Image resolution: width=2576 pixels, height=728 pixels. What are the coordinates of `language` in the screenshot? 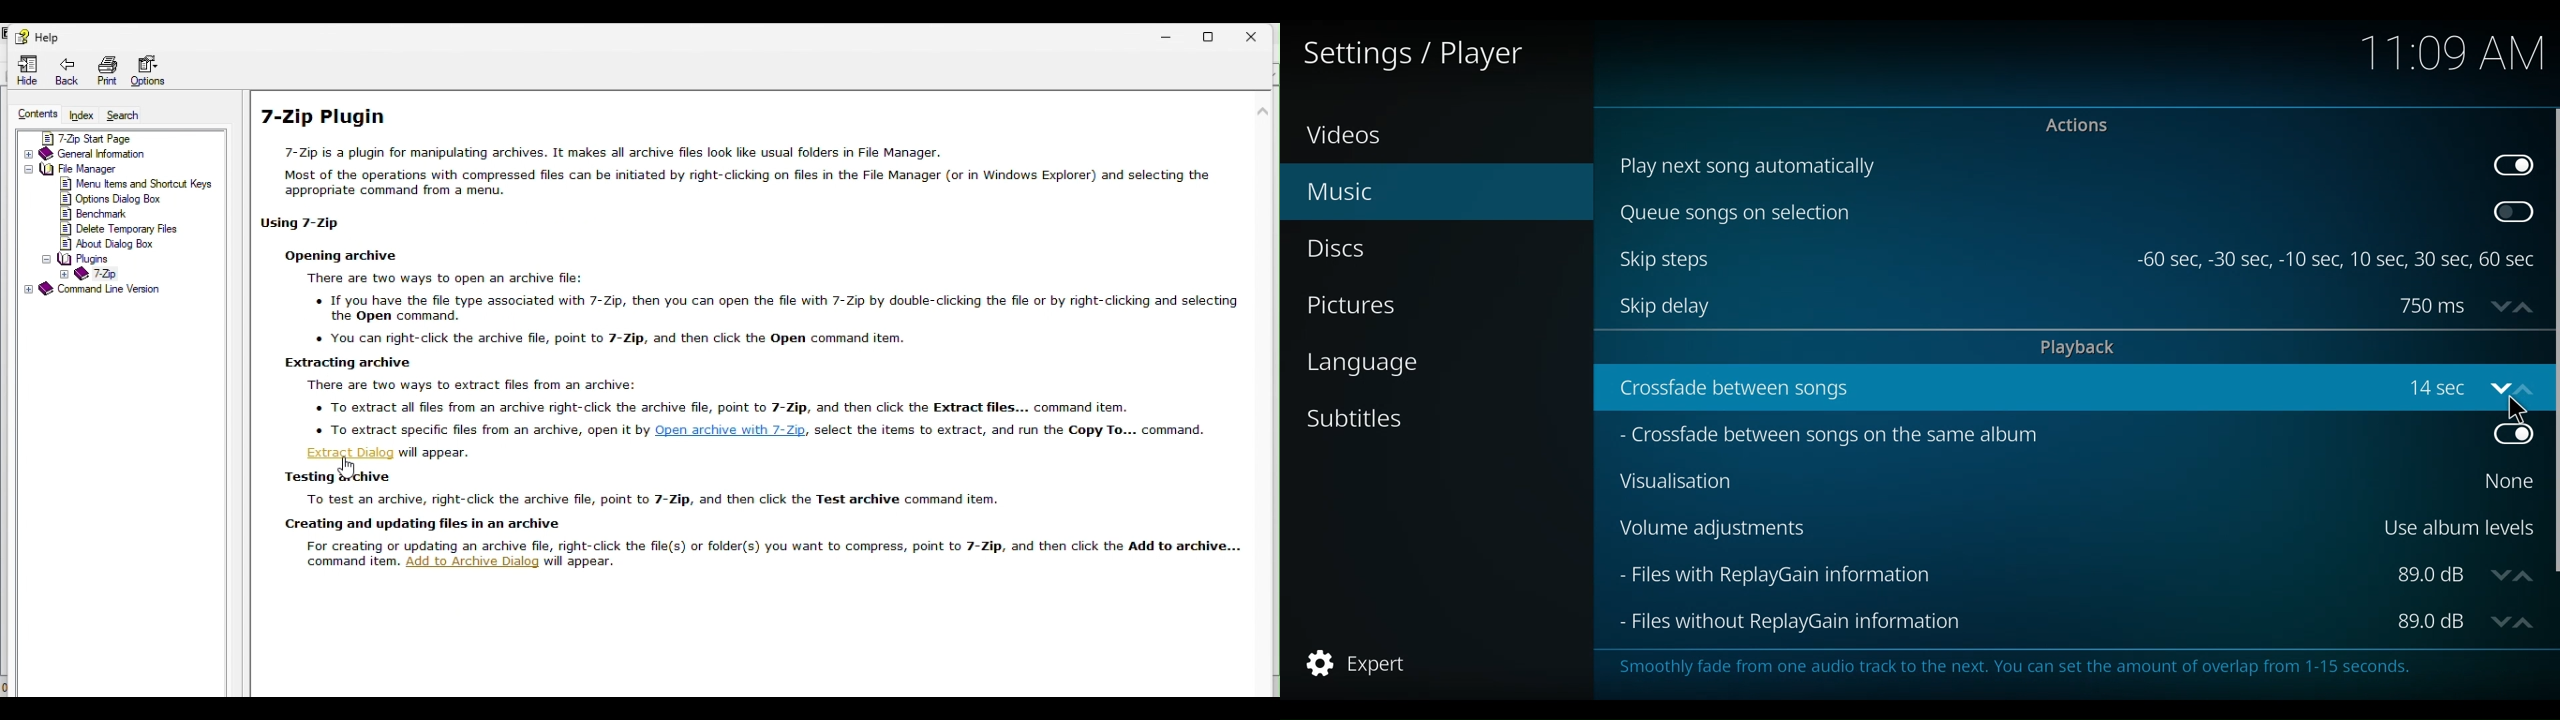 It's located at (1369, 367).